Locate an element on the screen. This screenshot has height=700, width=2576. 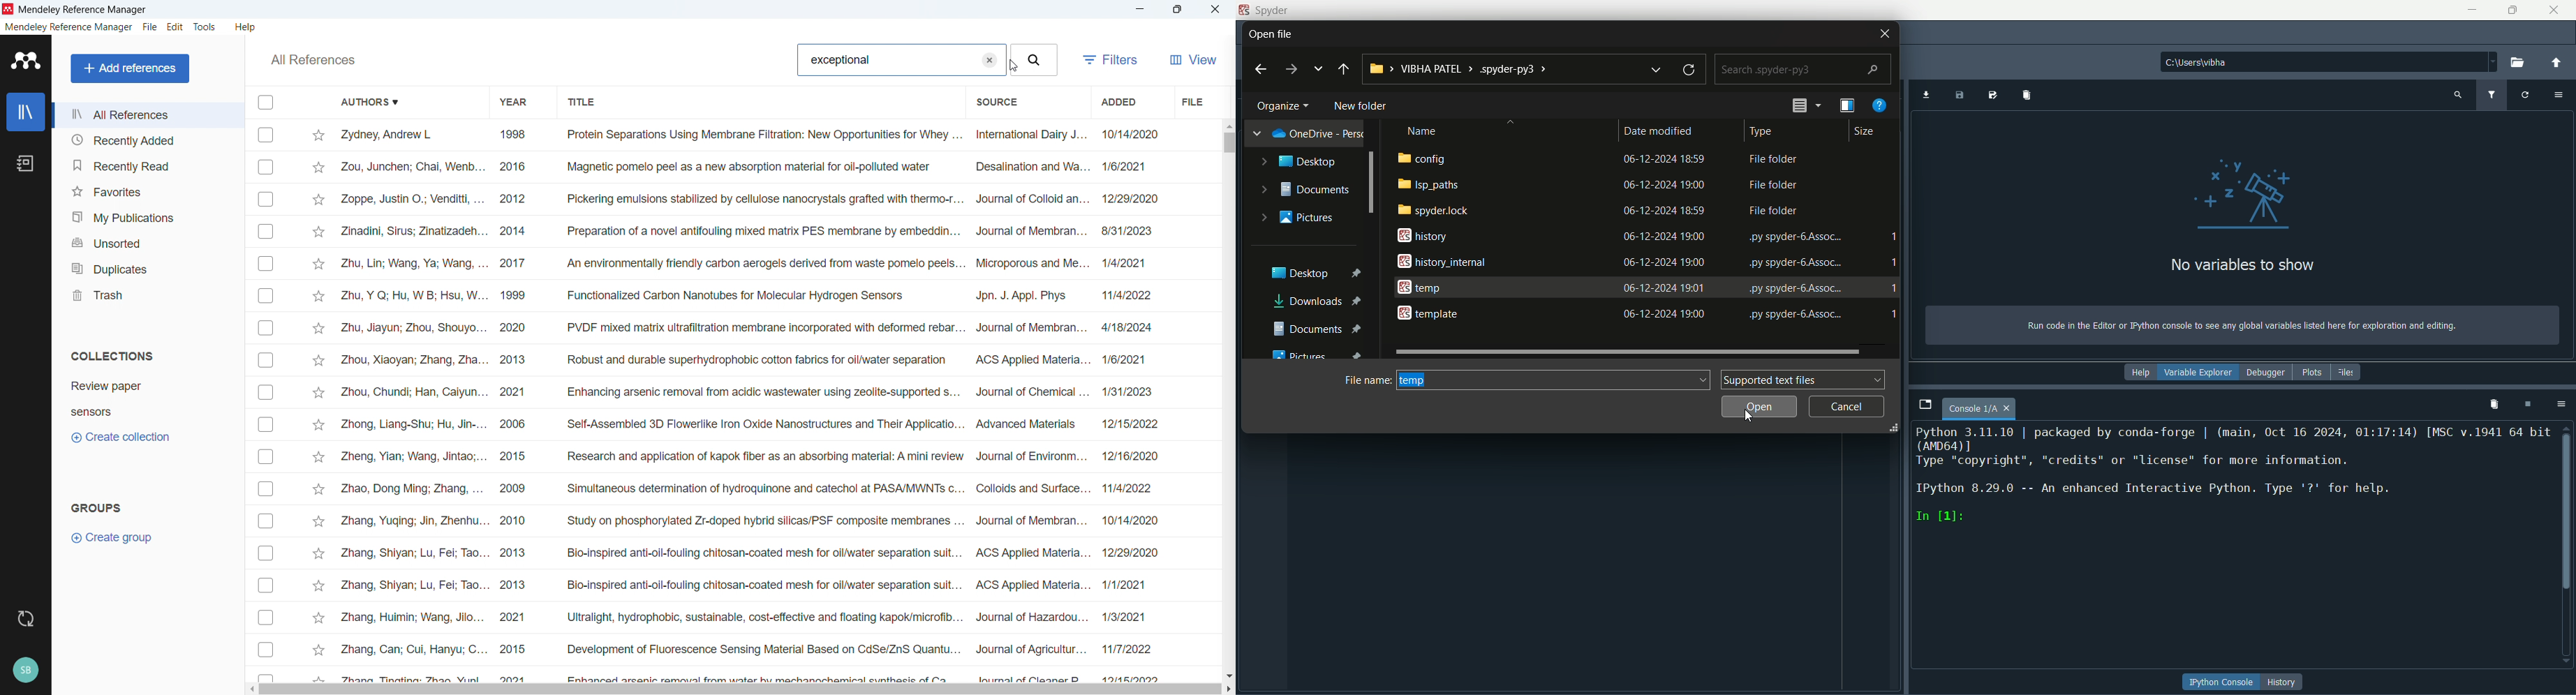
text is located at coordinates (2233, 476).